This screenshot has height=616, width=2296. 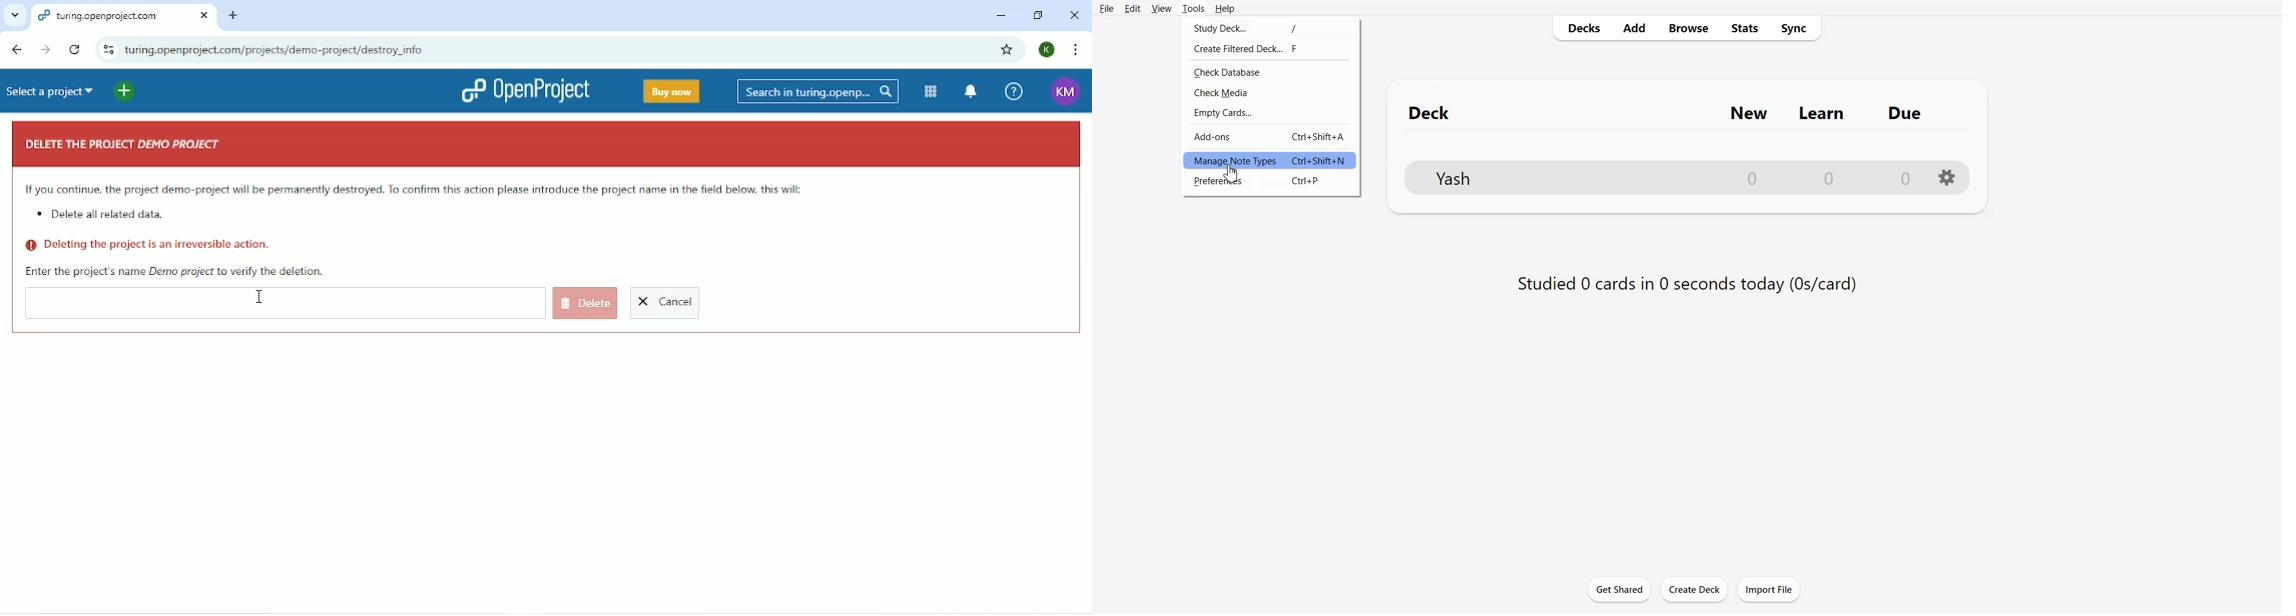 What do you see at coordinates (1633, 27) in the screenshot?
I see `Add` at bounding box center [1633, 27].